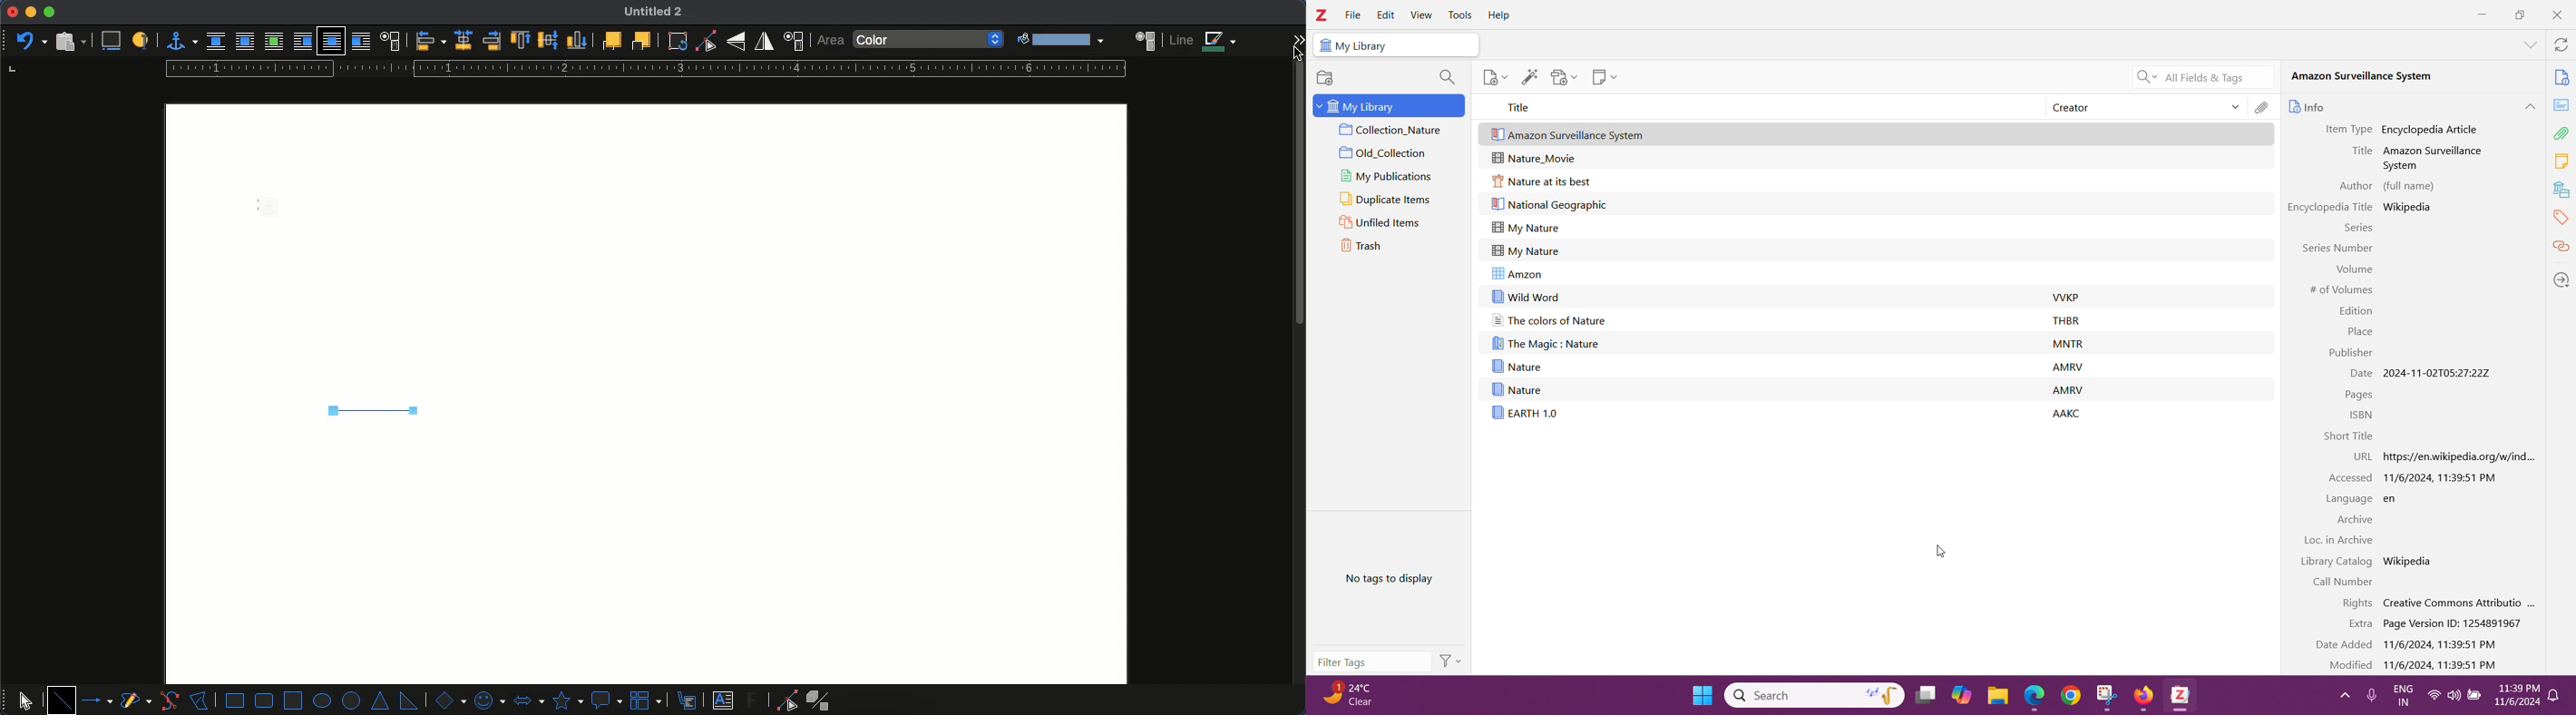 The width and height of the screenshot is (2576, 728). Describe the element at coordinates (1353, 15) in the screenshot. I see `File` at that location.